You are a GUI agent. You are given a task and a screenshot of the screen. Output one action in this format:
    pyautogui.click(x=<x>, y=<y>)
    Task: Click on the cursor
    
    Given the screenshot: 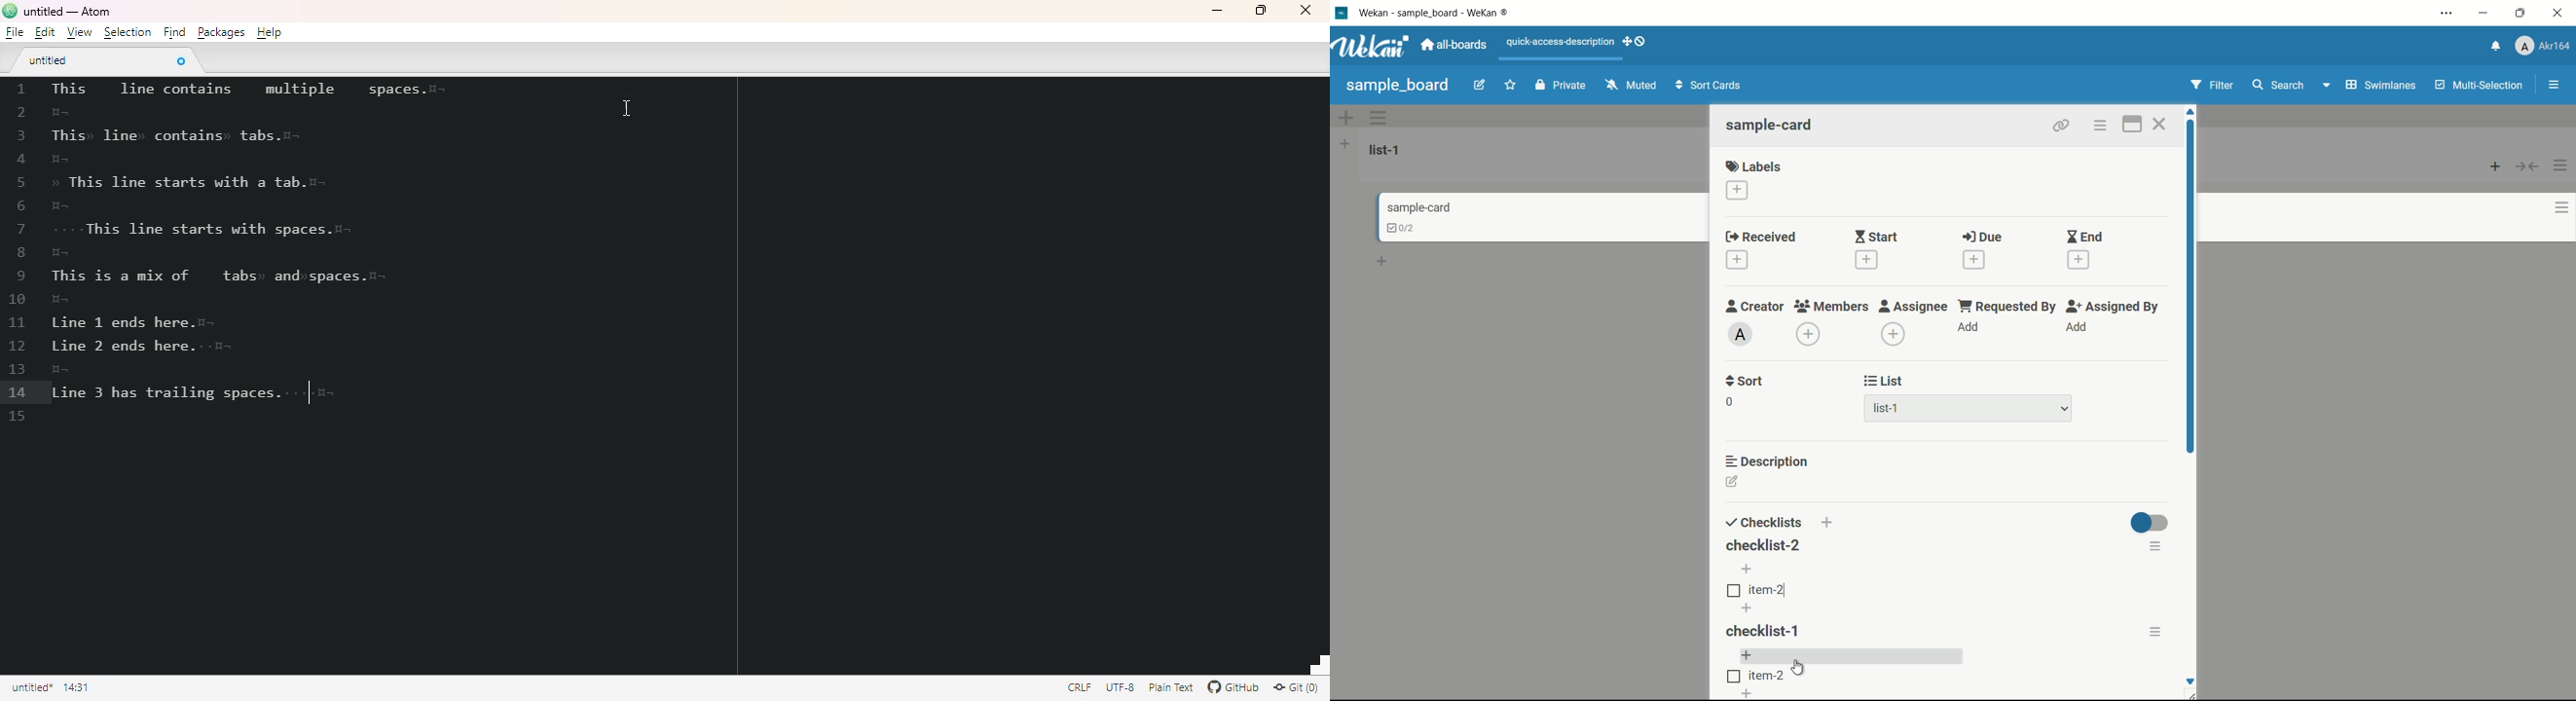 What is the action you would take?
    pyautogui.click(x=310, y=398)
    